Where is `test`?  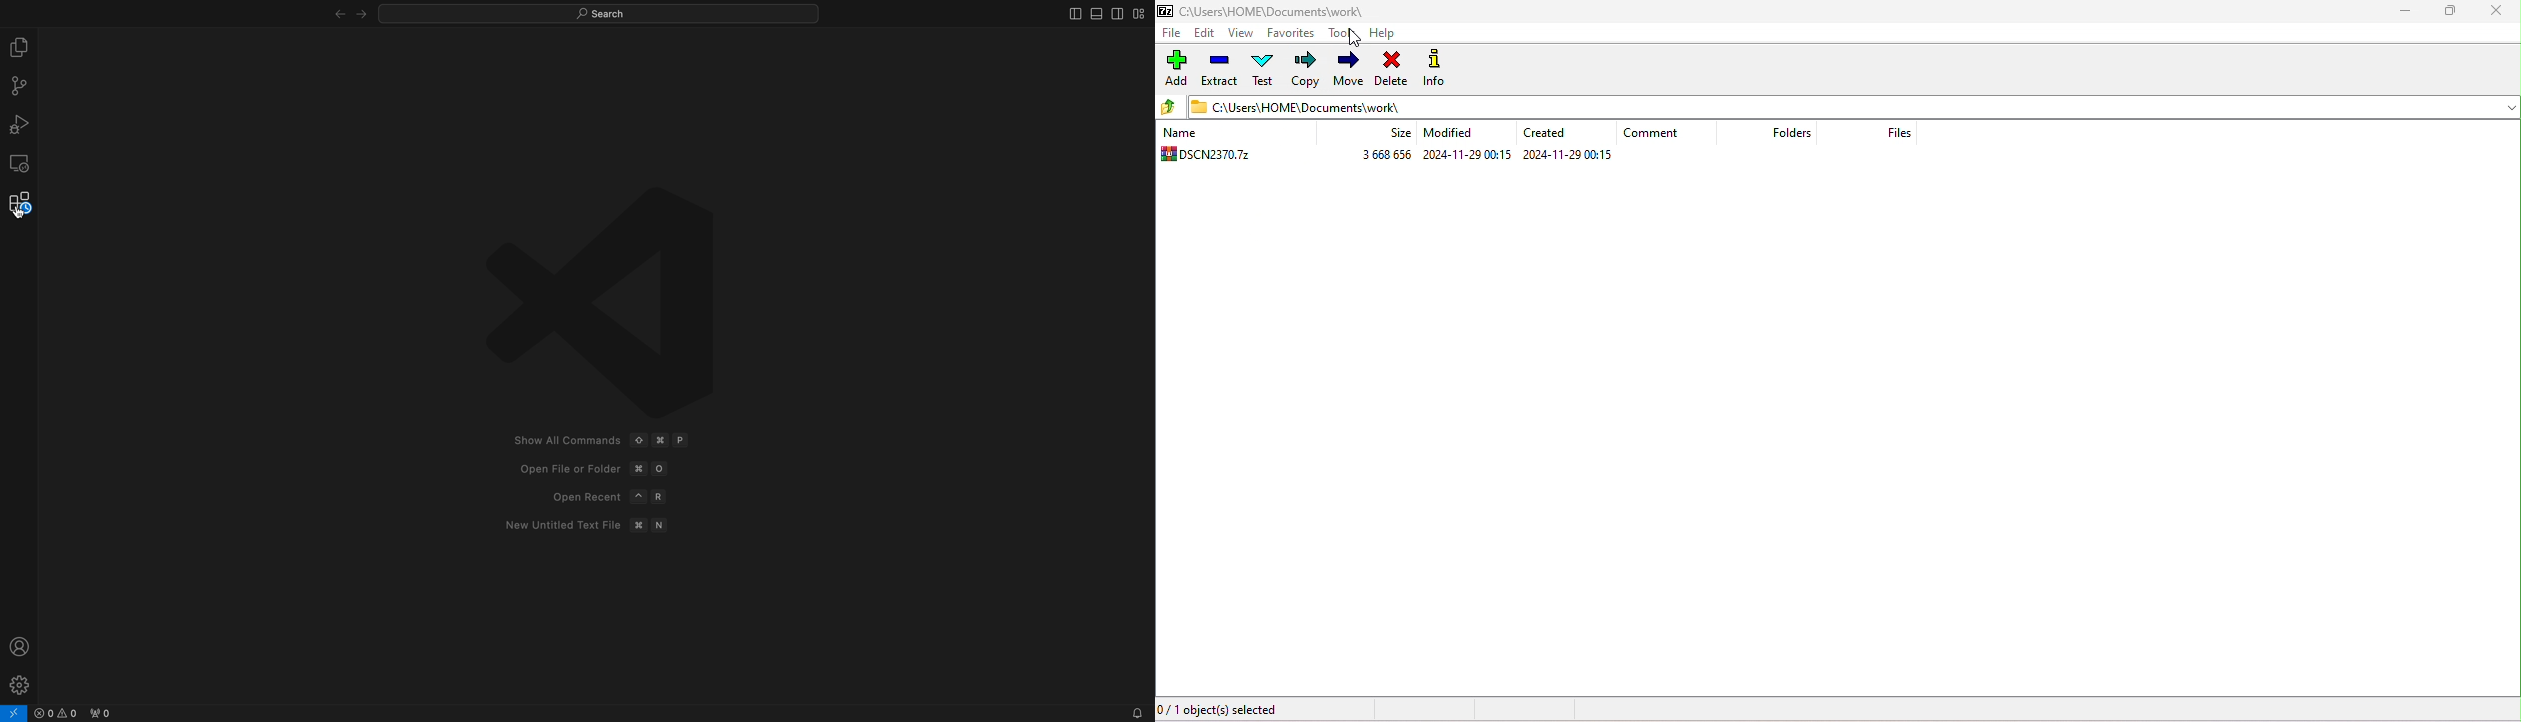
test is located at coordinates (1265, 71).